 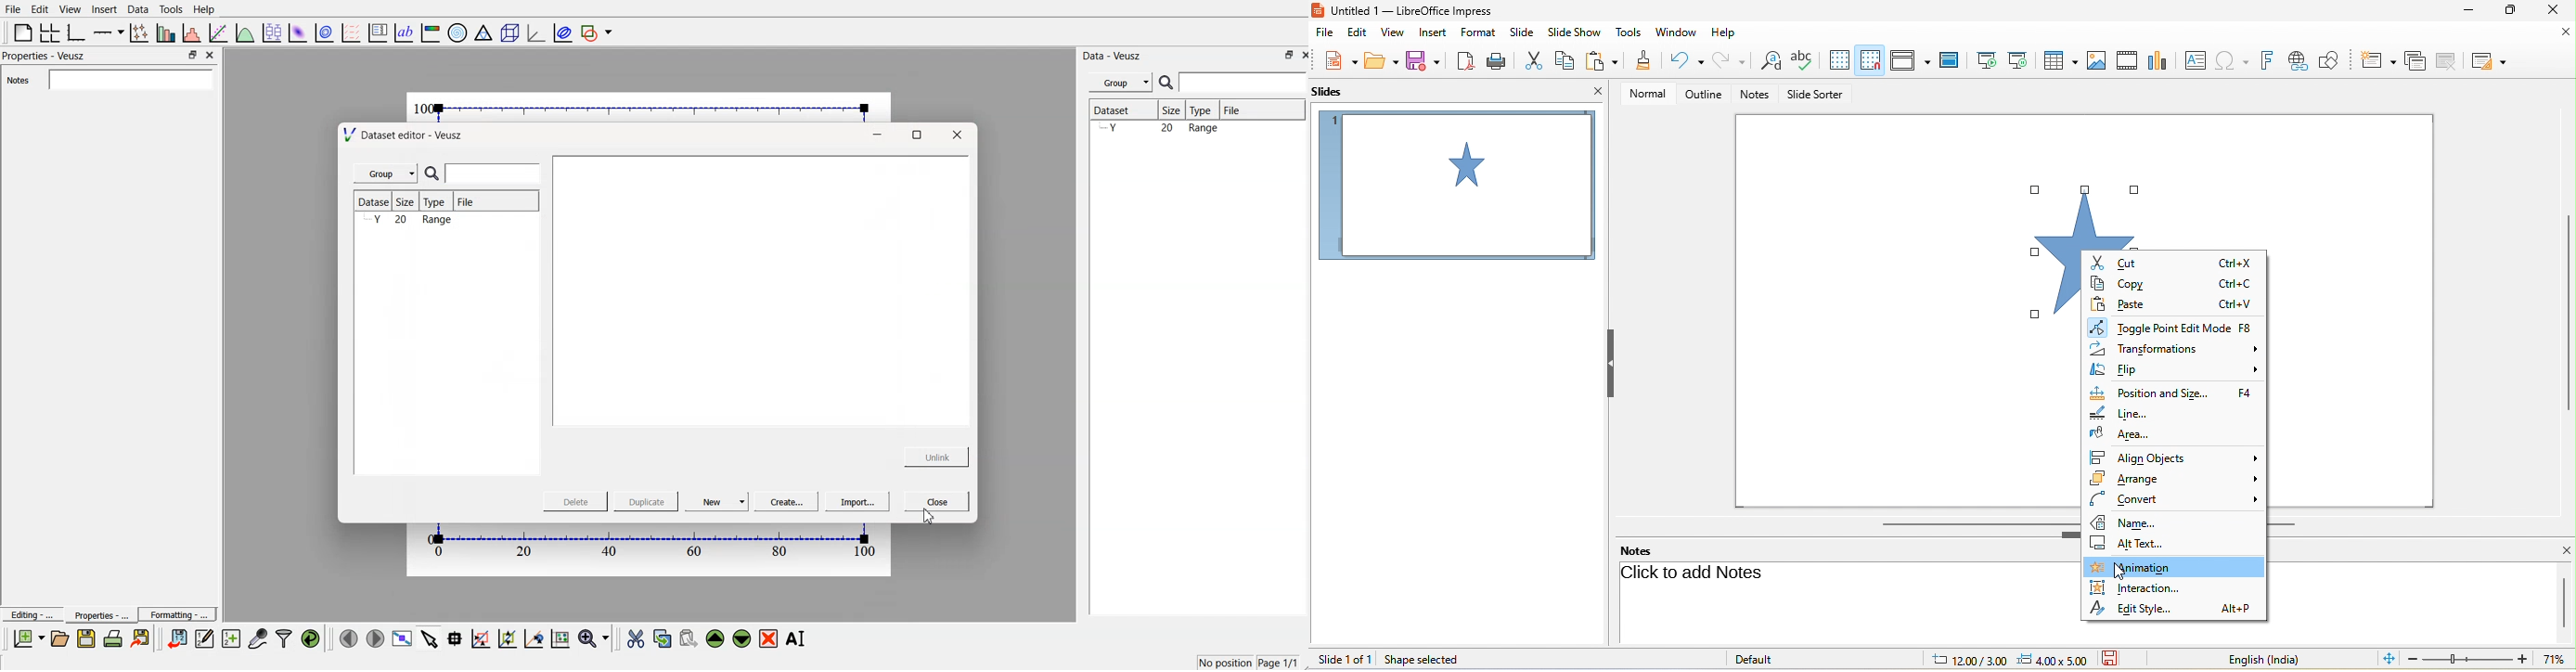 I want to click on position and size, so click(x=2175, y=393).